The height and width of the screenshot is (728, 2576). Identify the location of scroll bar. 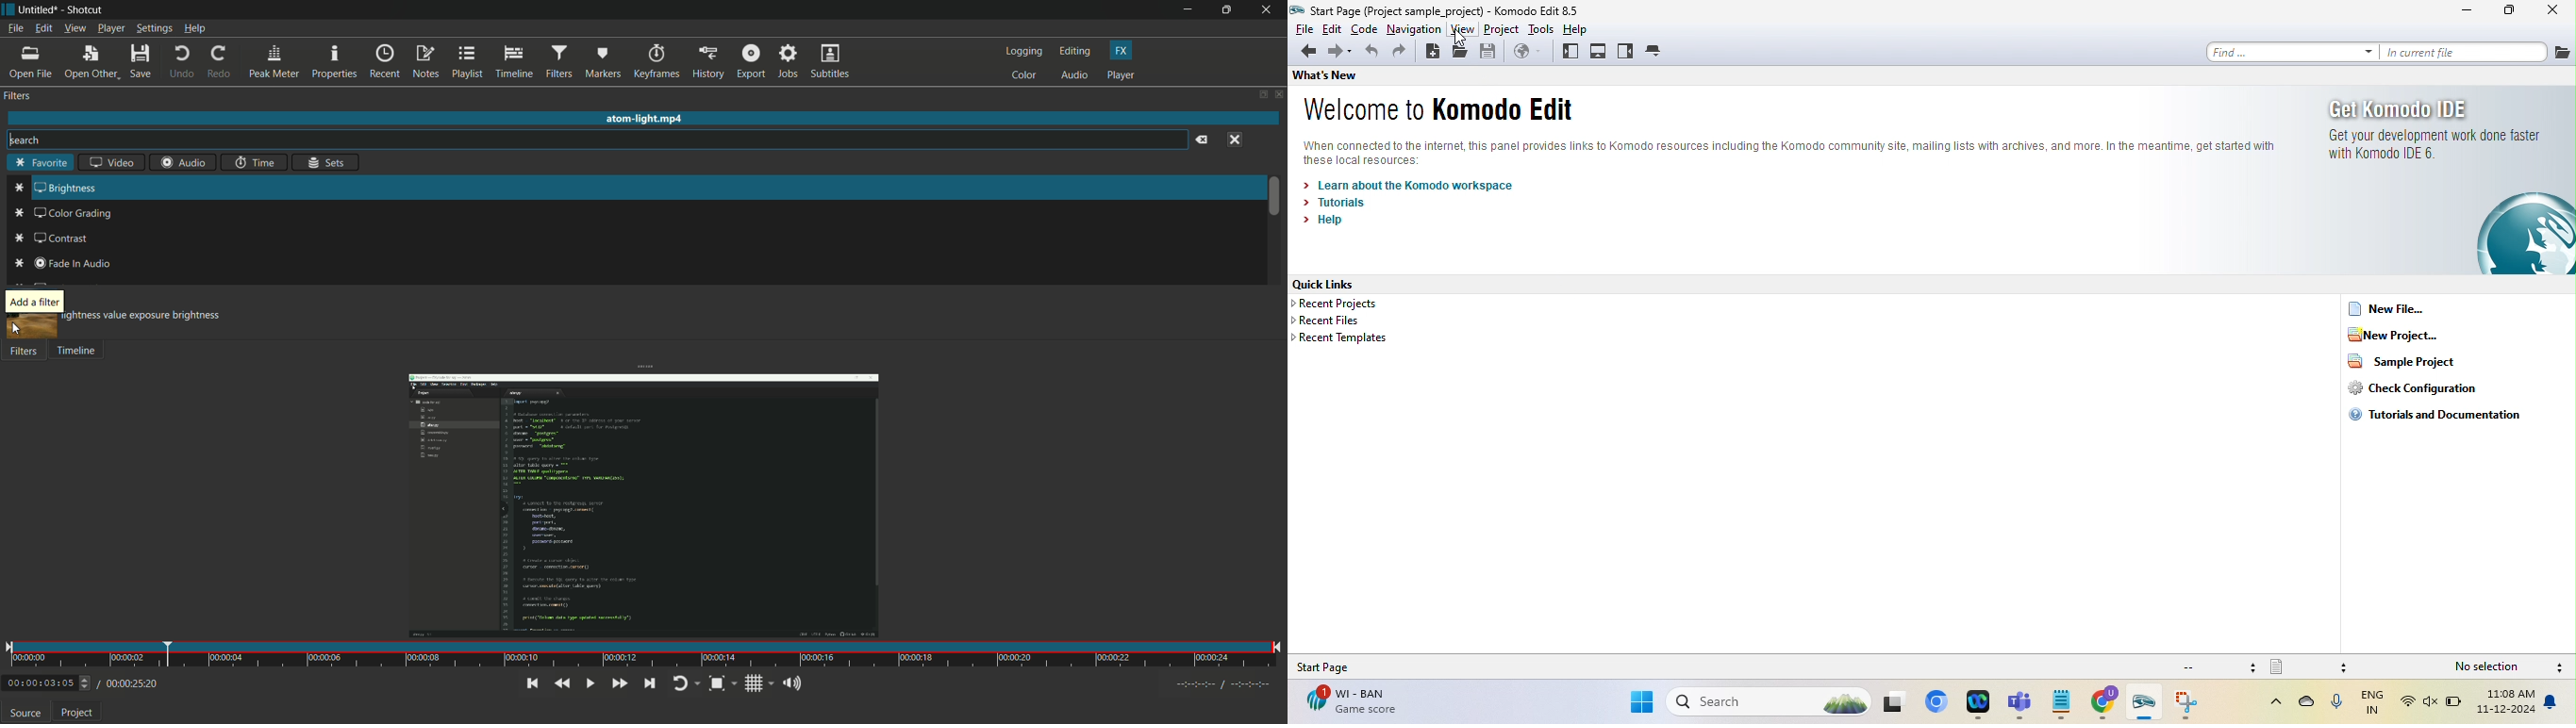
(1272, 195).